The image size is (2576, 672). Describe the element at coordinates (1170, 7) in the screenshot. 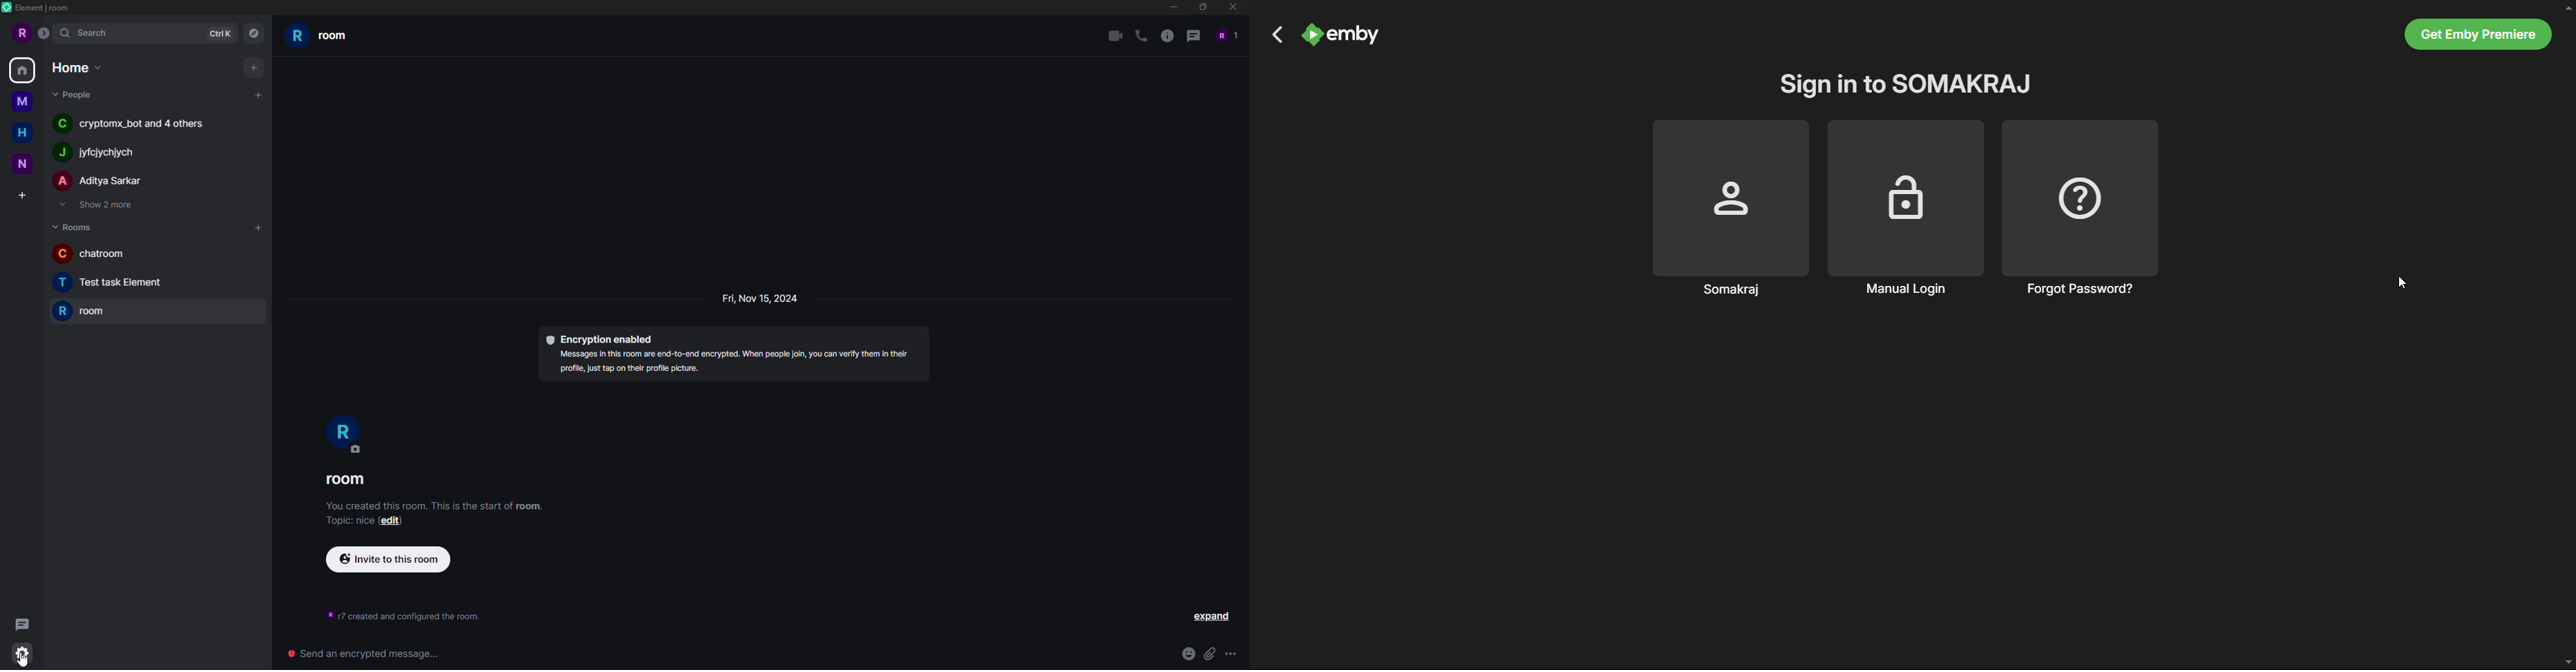

I see `minimize` at that location.